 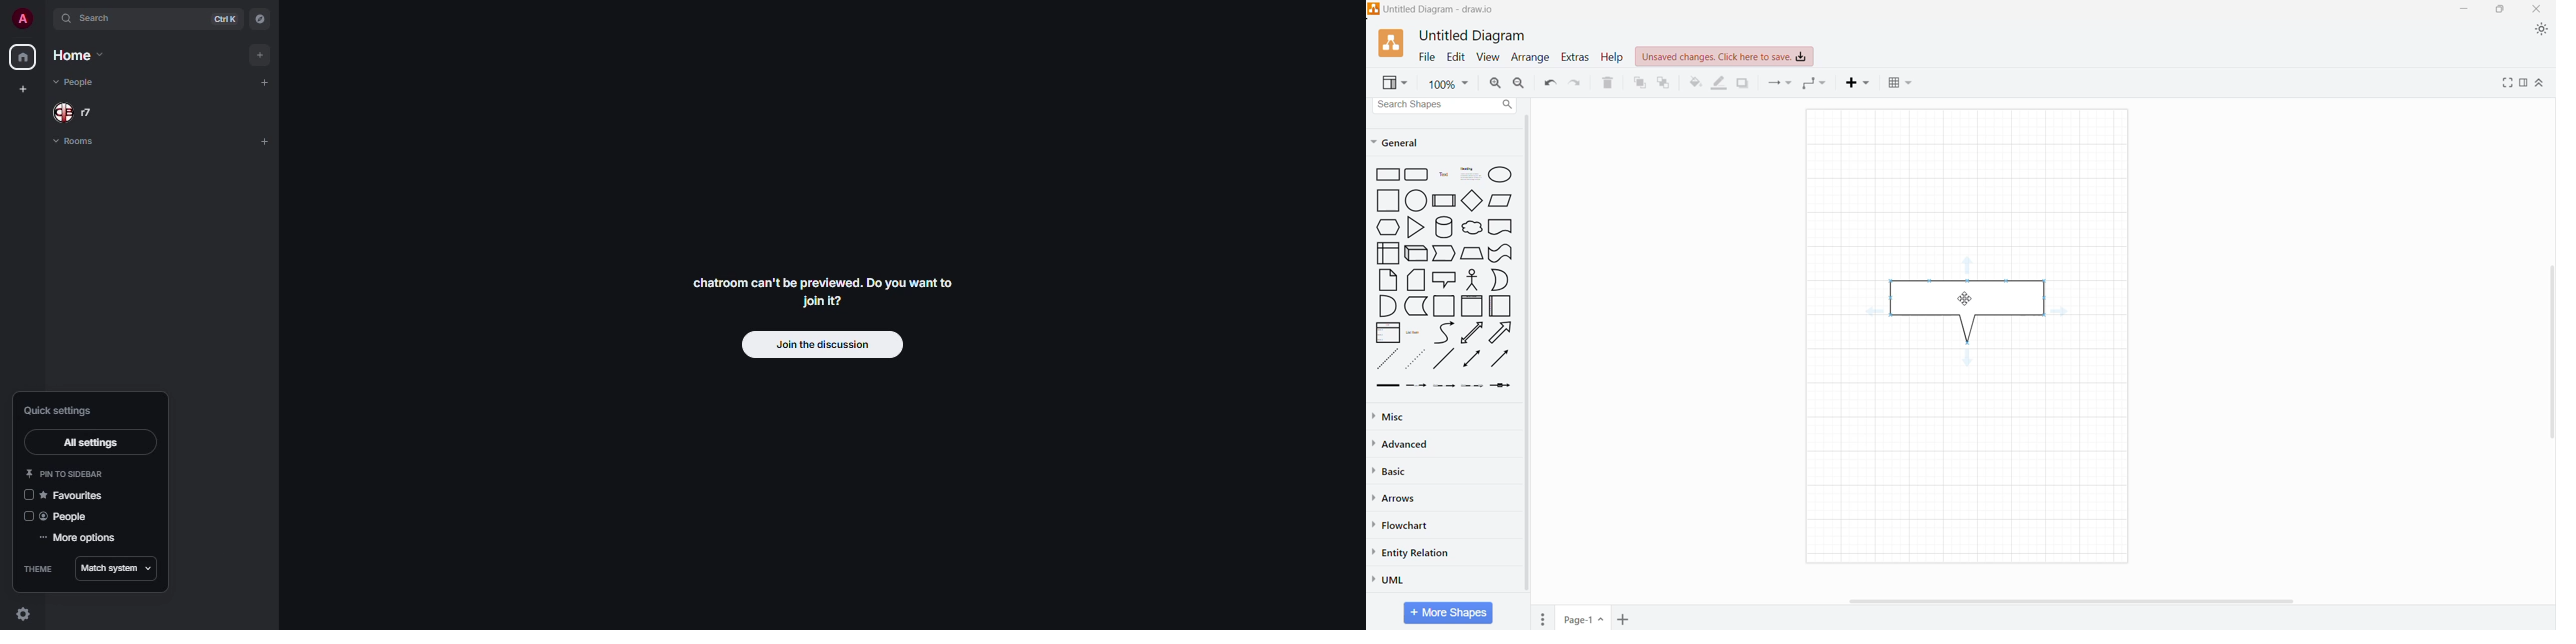 What do you see at coordinates (1414, 228) in the screenshot?
I see `triangle` at bounding box center [1414, 228].